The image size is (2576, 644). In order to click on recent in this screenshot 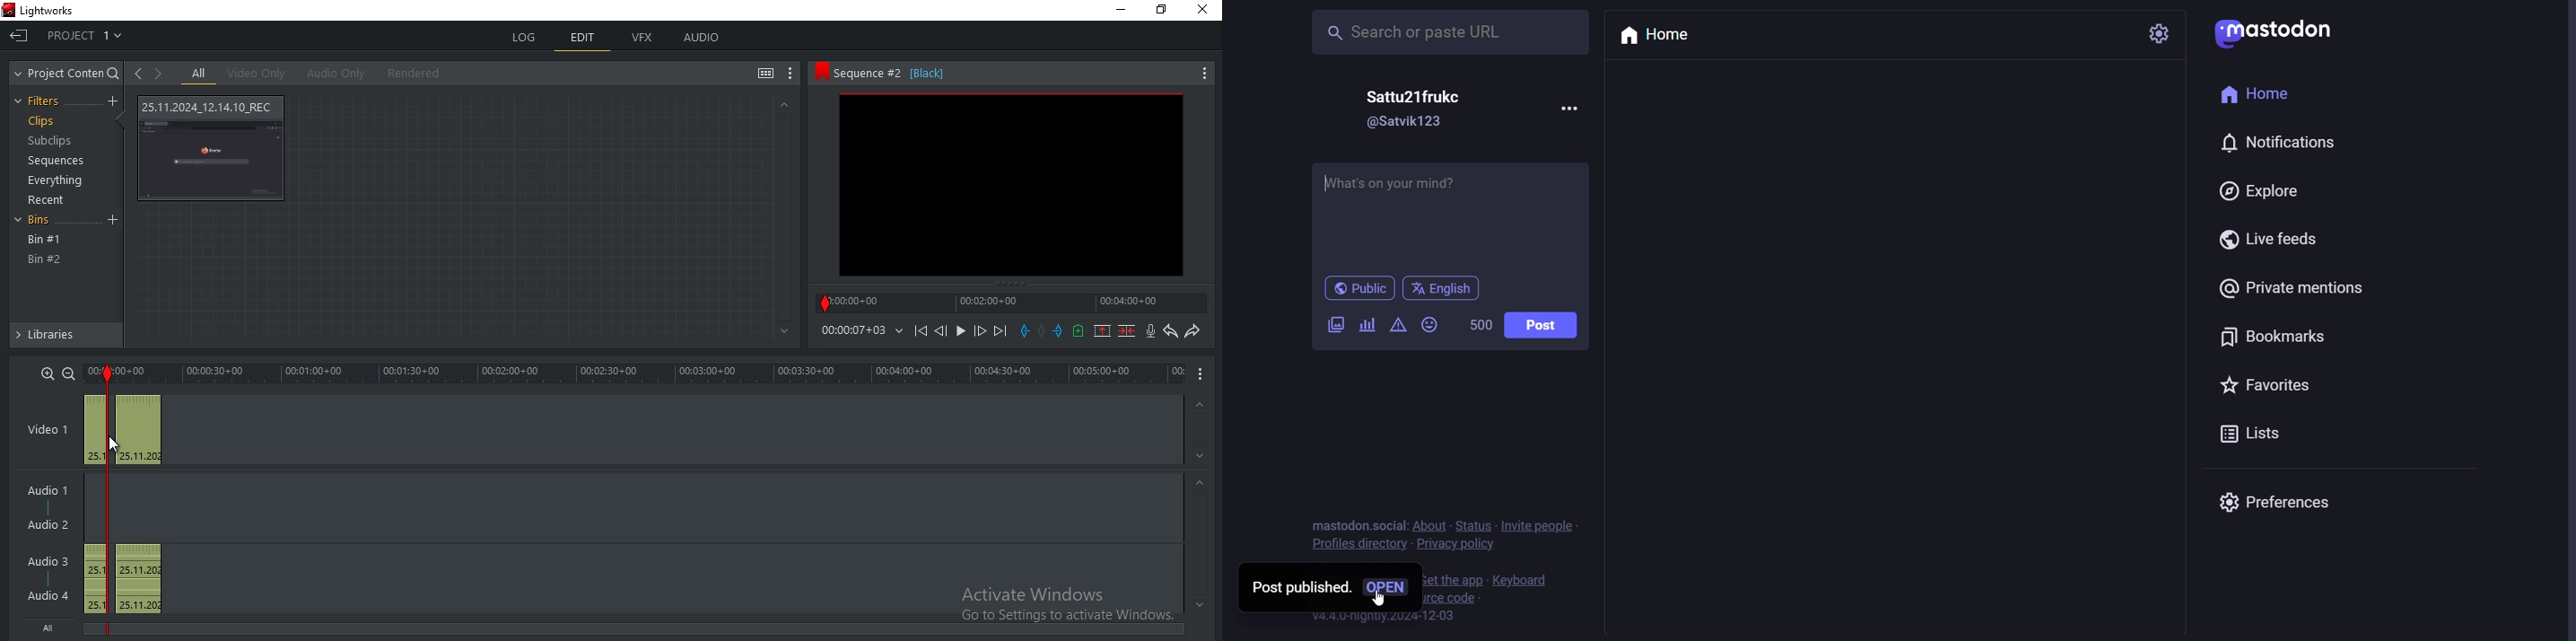, I will do `click(48, 200)`.